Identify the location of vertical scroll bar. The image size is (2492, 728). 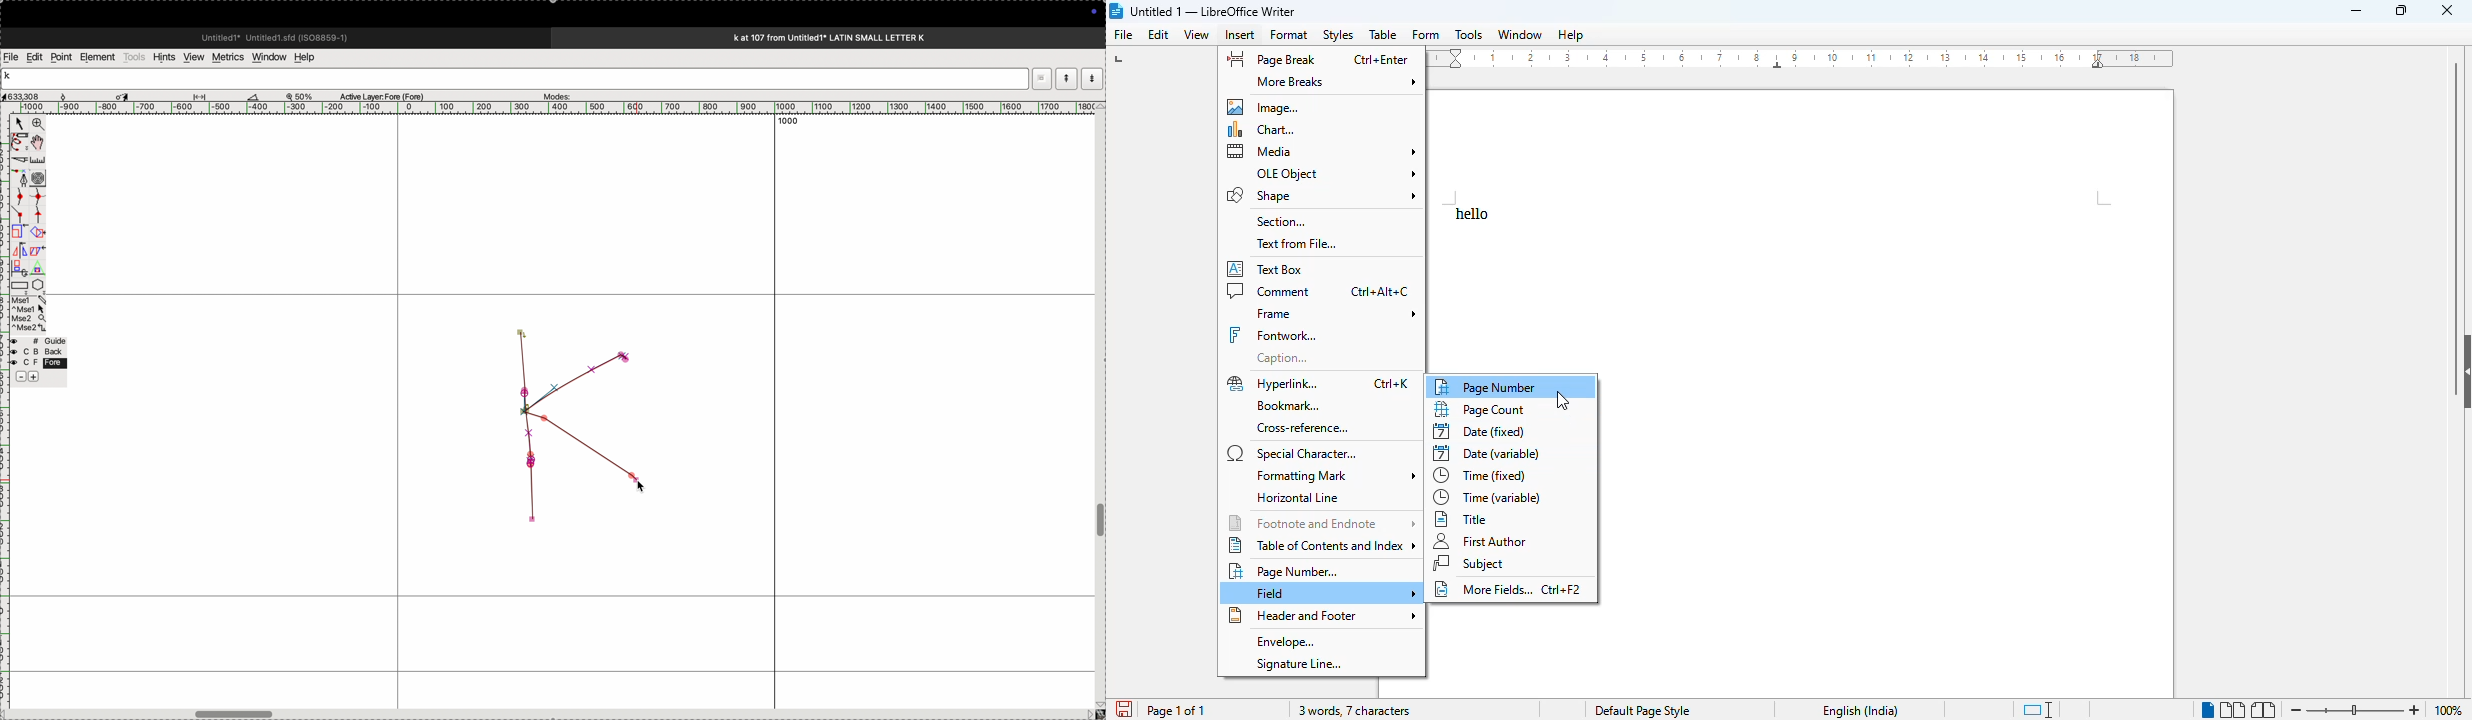
(2457, 192).